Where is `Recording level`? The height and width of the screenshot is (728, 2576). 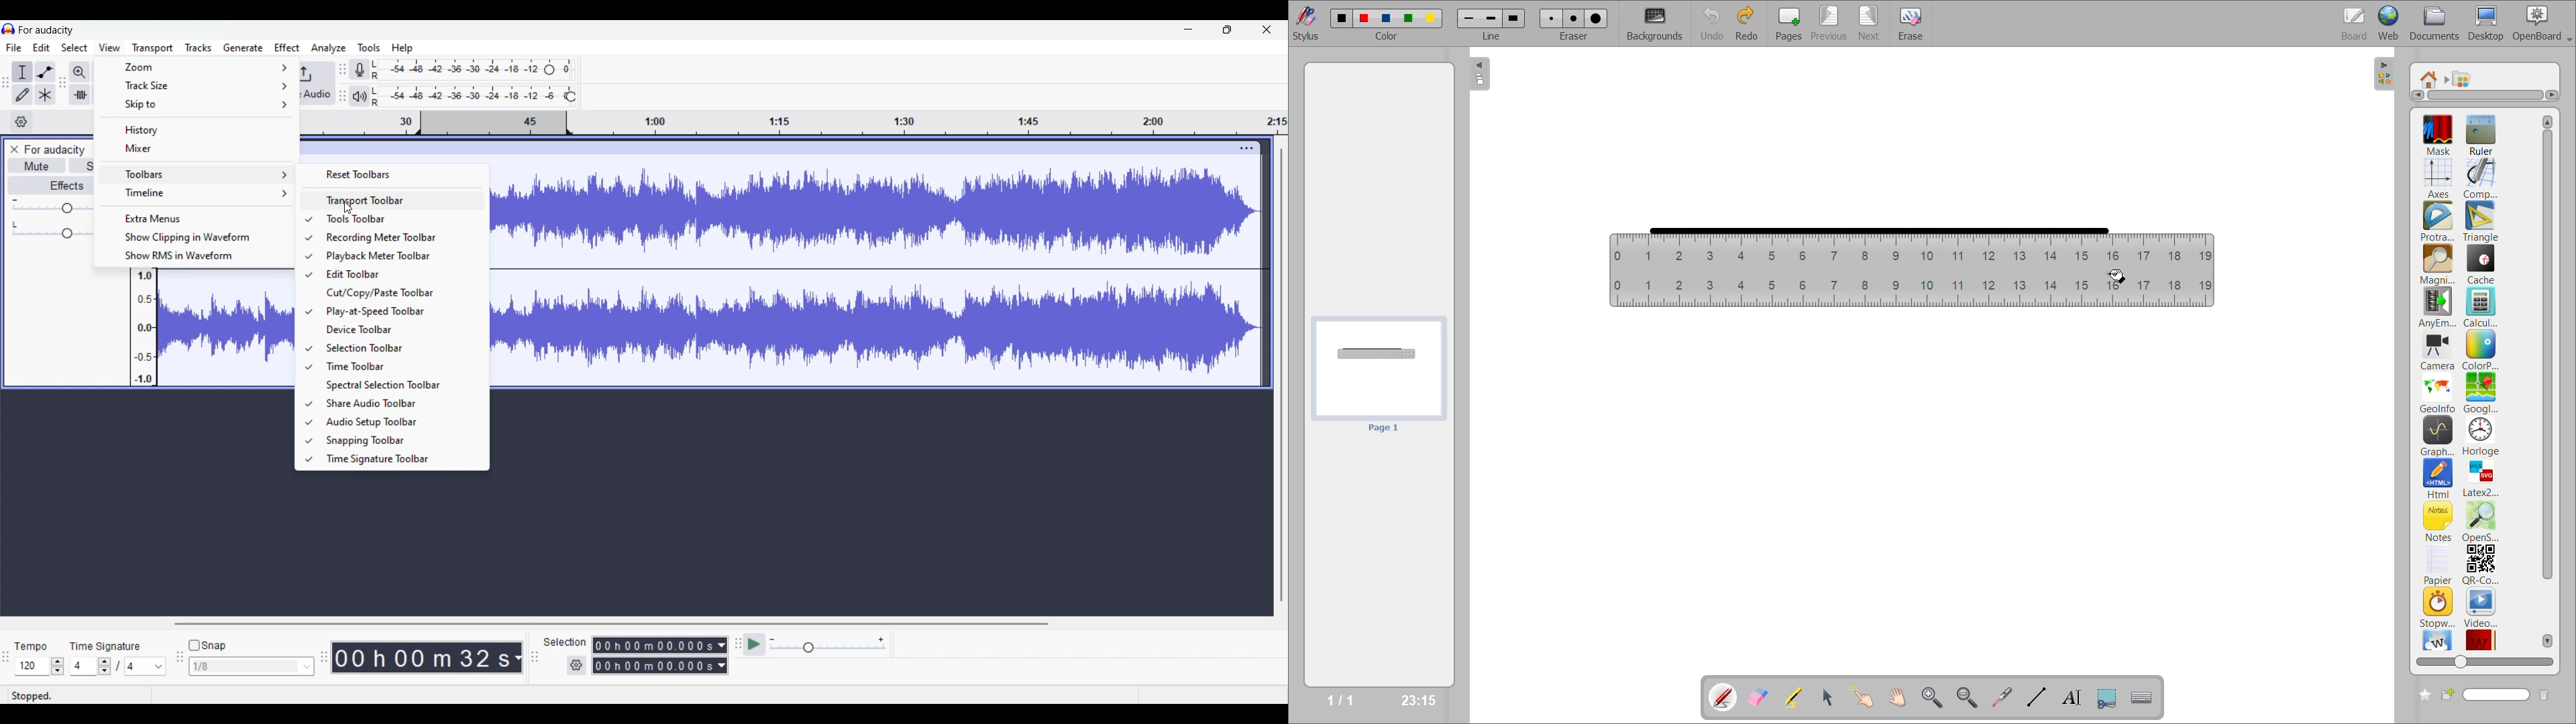 Recording level is located at coordinates (456, 70).